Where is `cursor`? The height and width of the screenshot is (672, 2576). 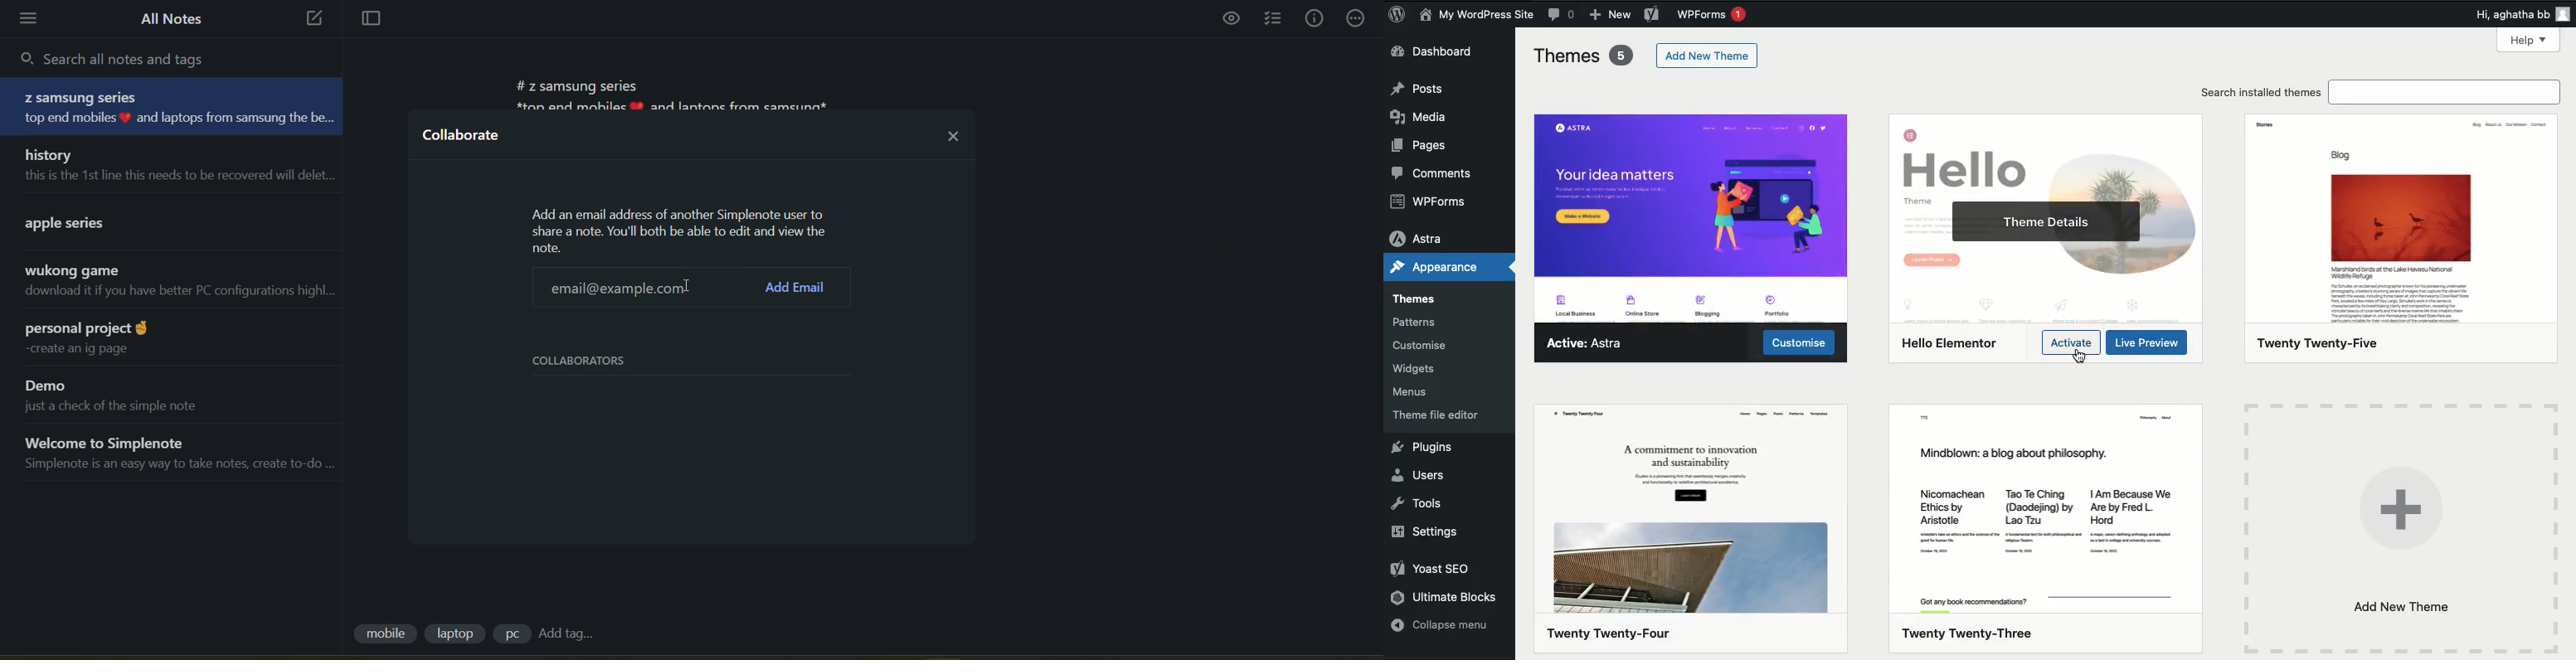
cursor is located at coordinates (2078, 357).